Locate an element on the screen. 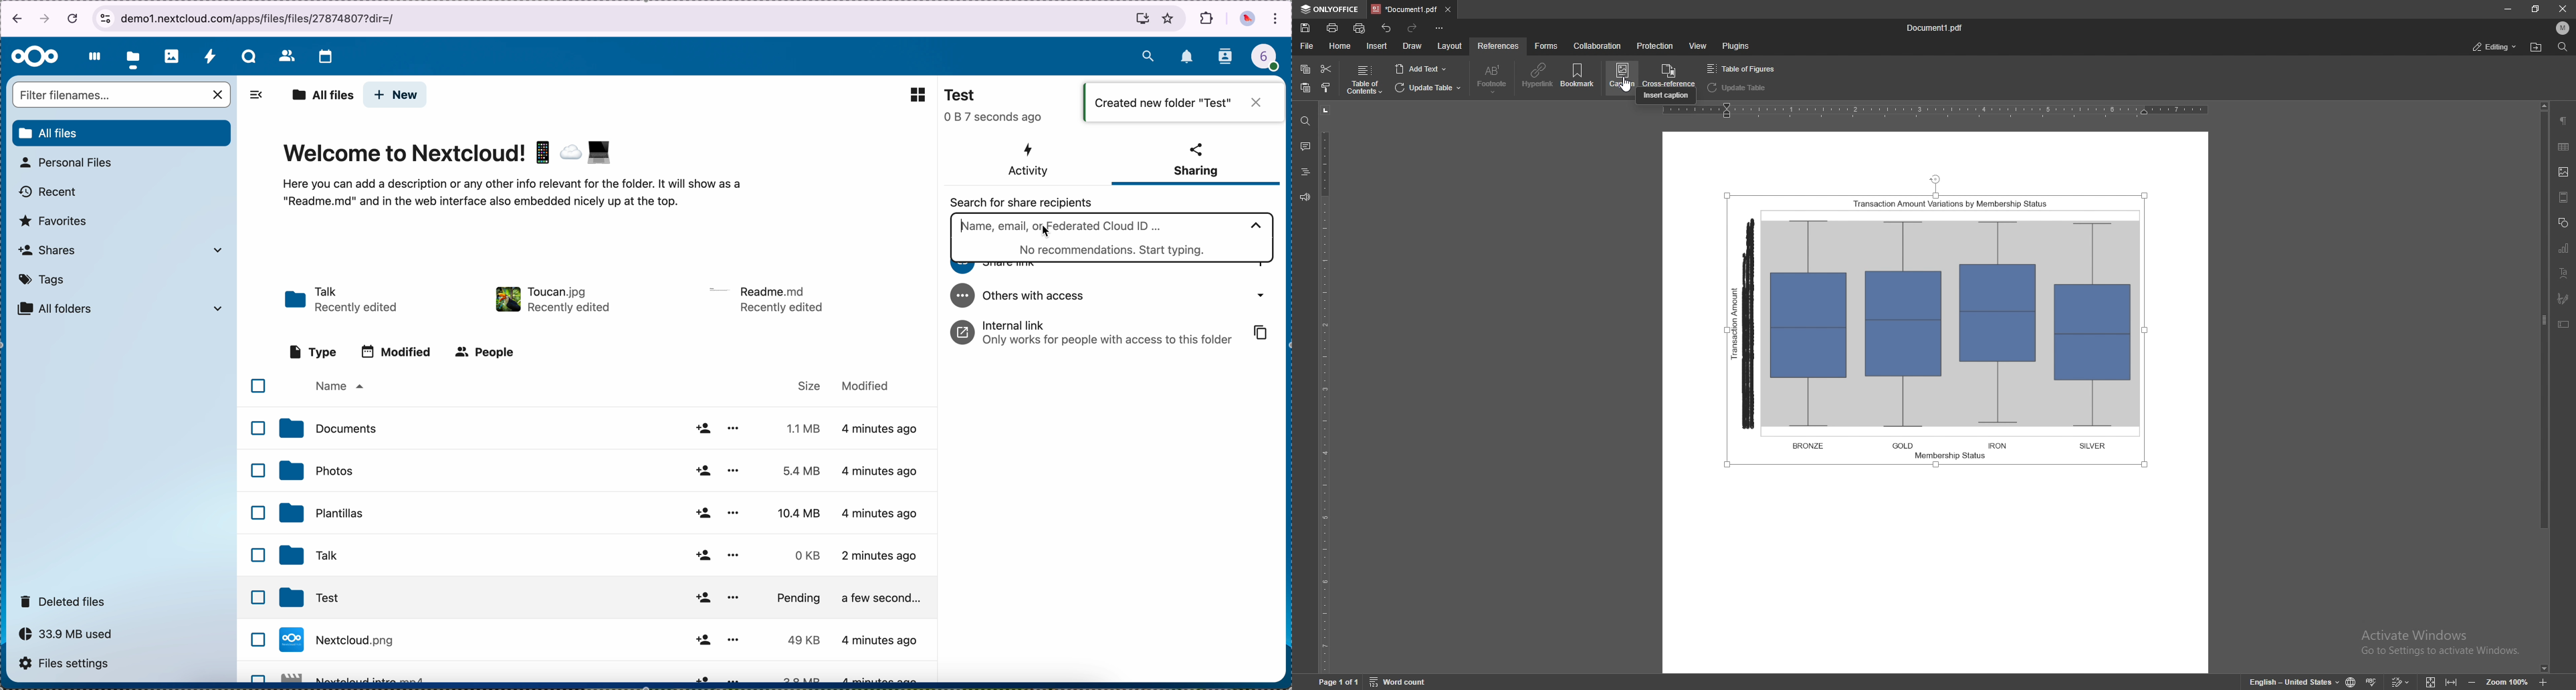 The width and height of the screenshot is (2576, 700). search for share recipients is located at coordinates (1018, 202).